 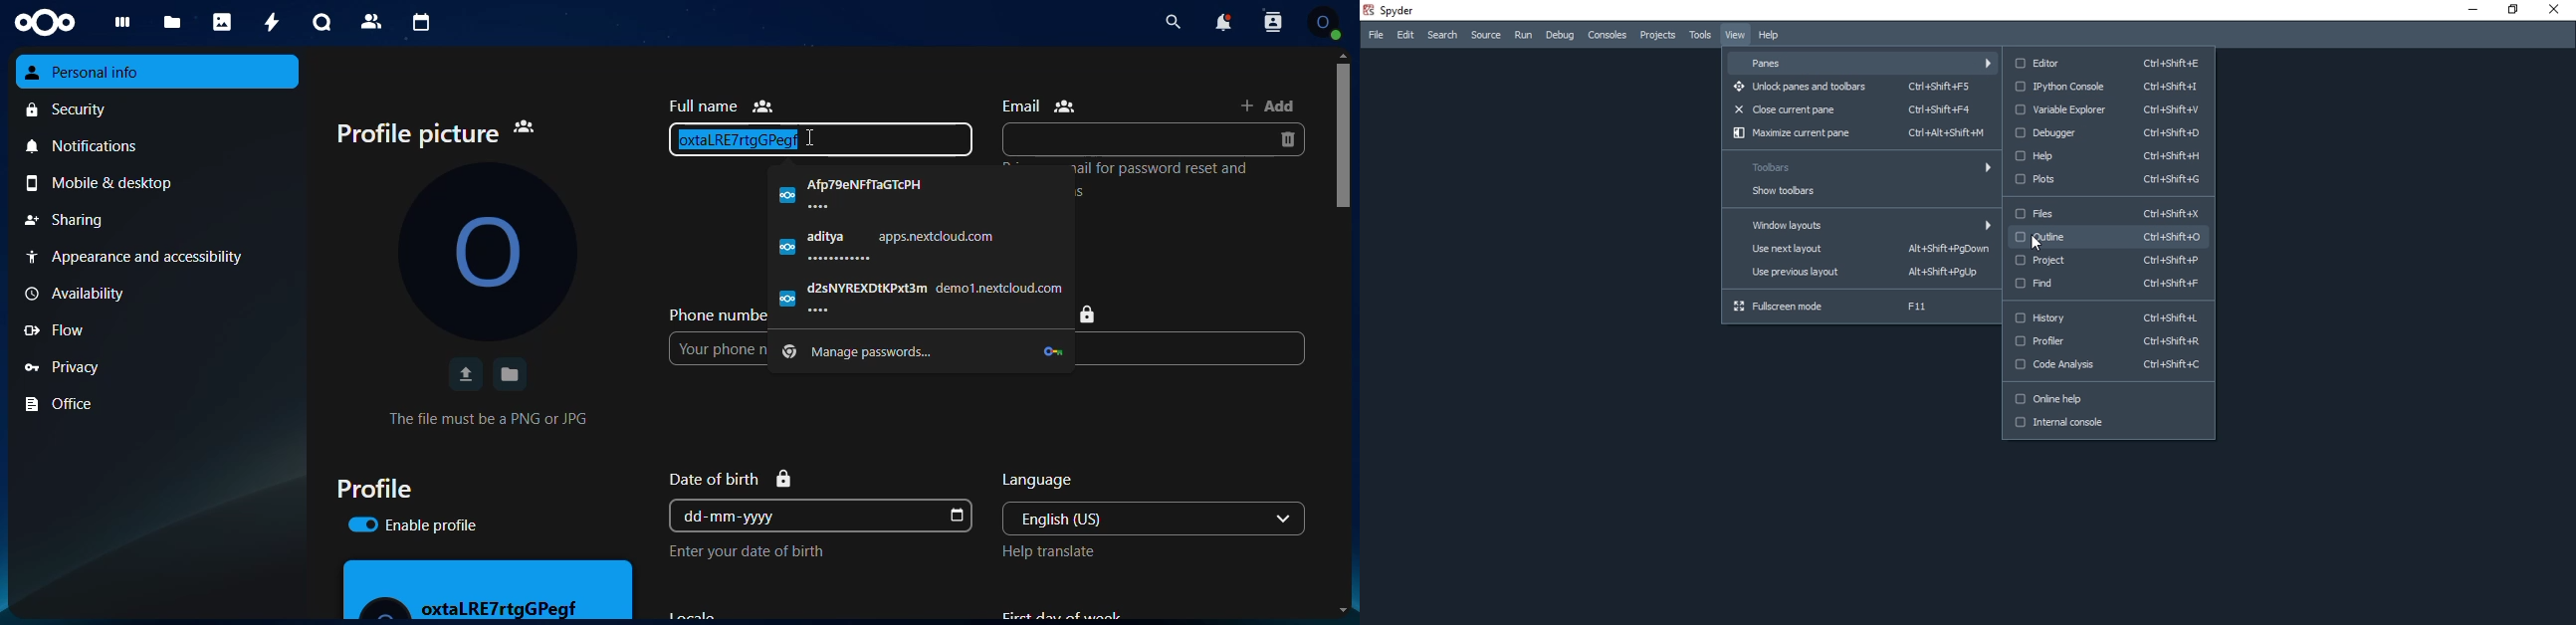 What do you see at coordinates (2107, 182) in the screenshot?
I see `Plots` at bounding box center [2107, 182].